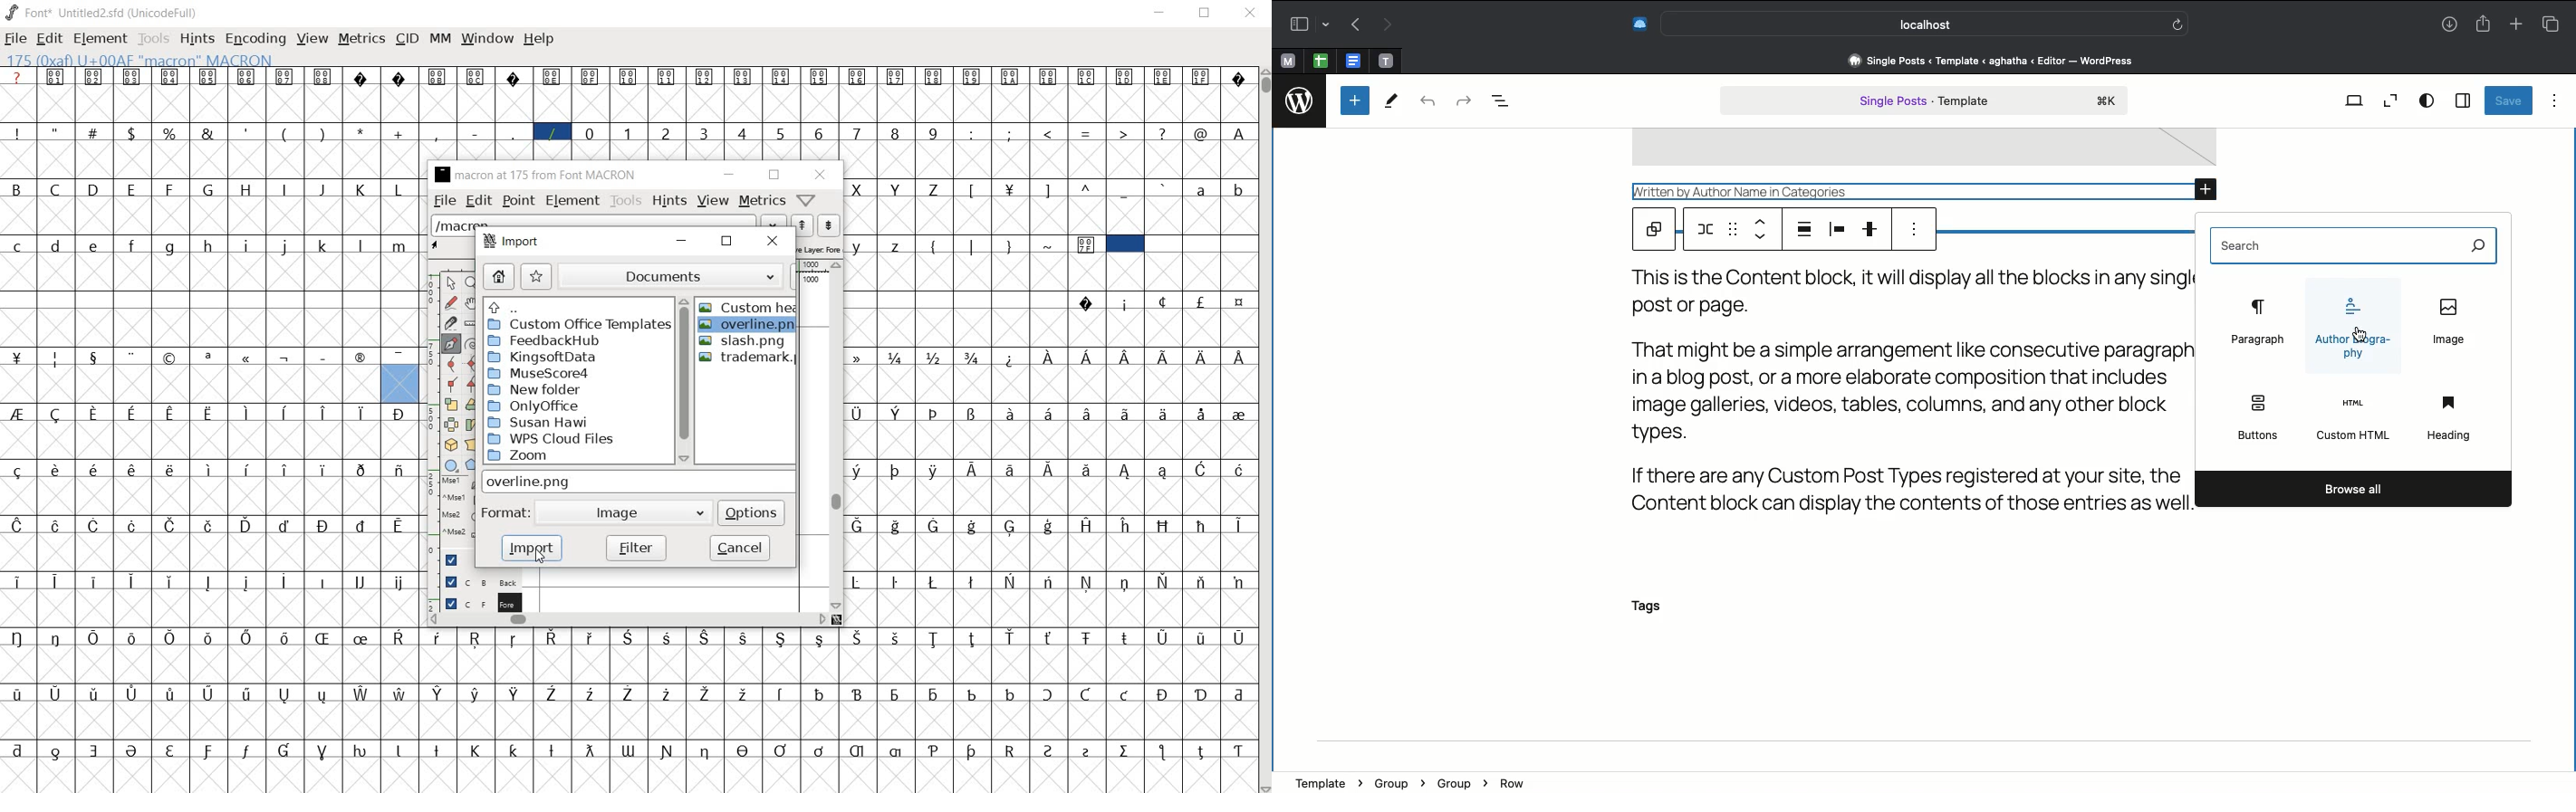  I want to click on Symbol, so click(95, 414).